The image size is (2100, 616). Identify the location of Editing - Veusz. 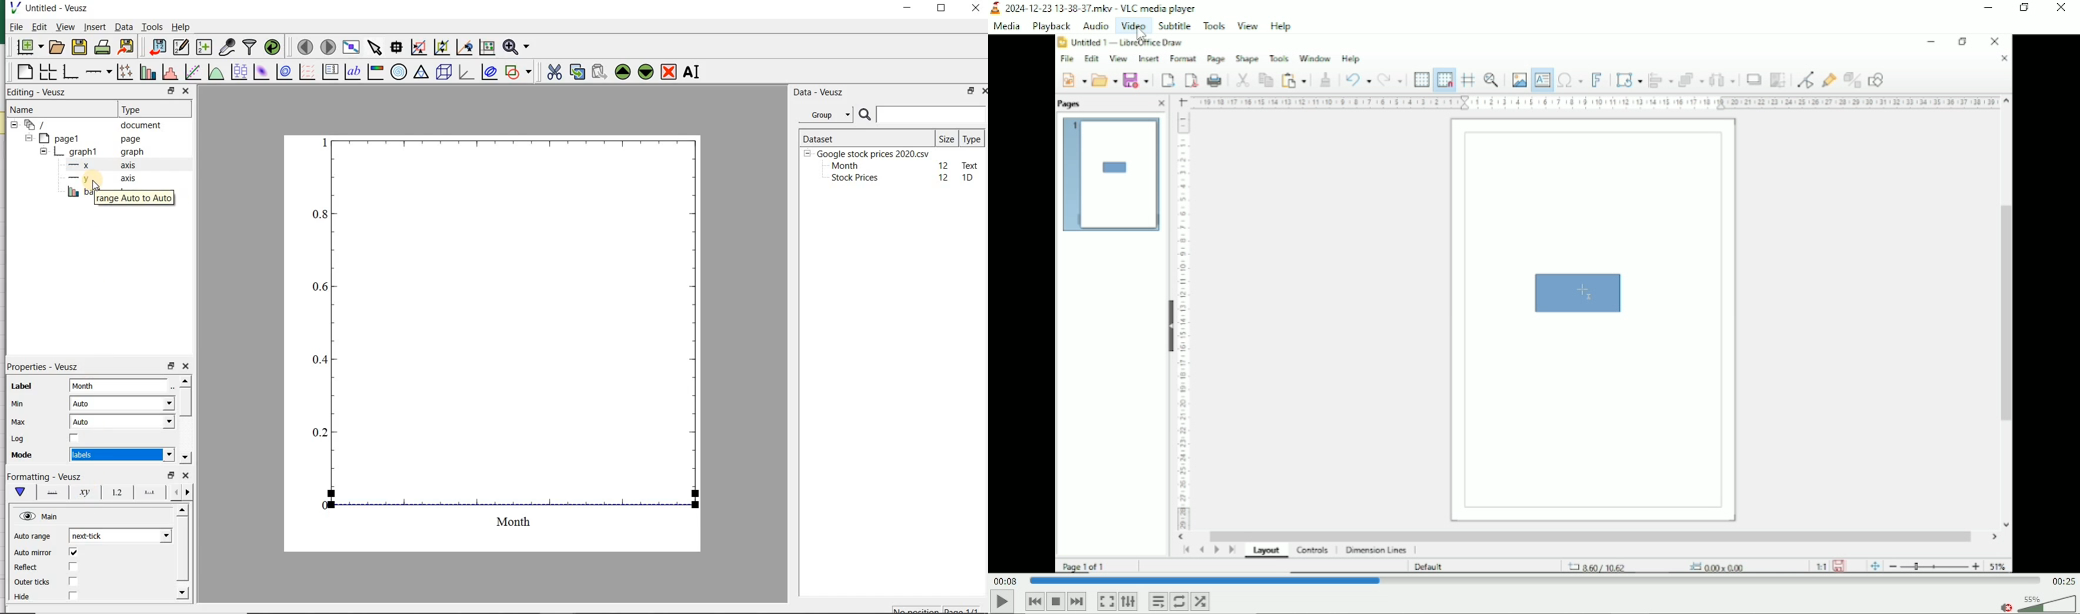
(38, 92).